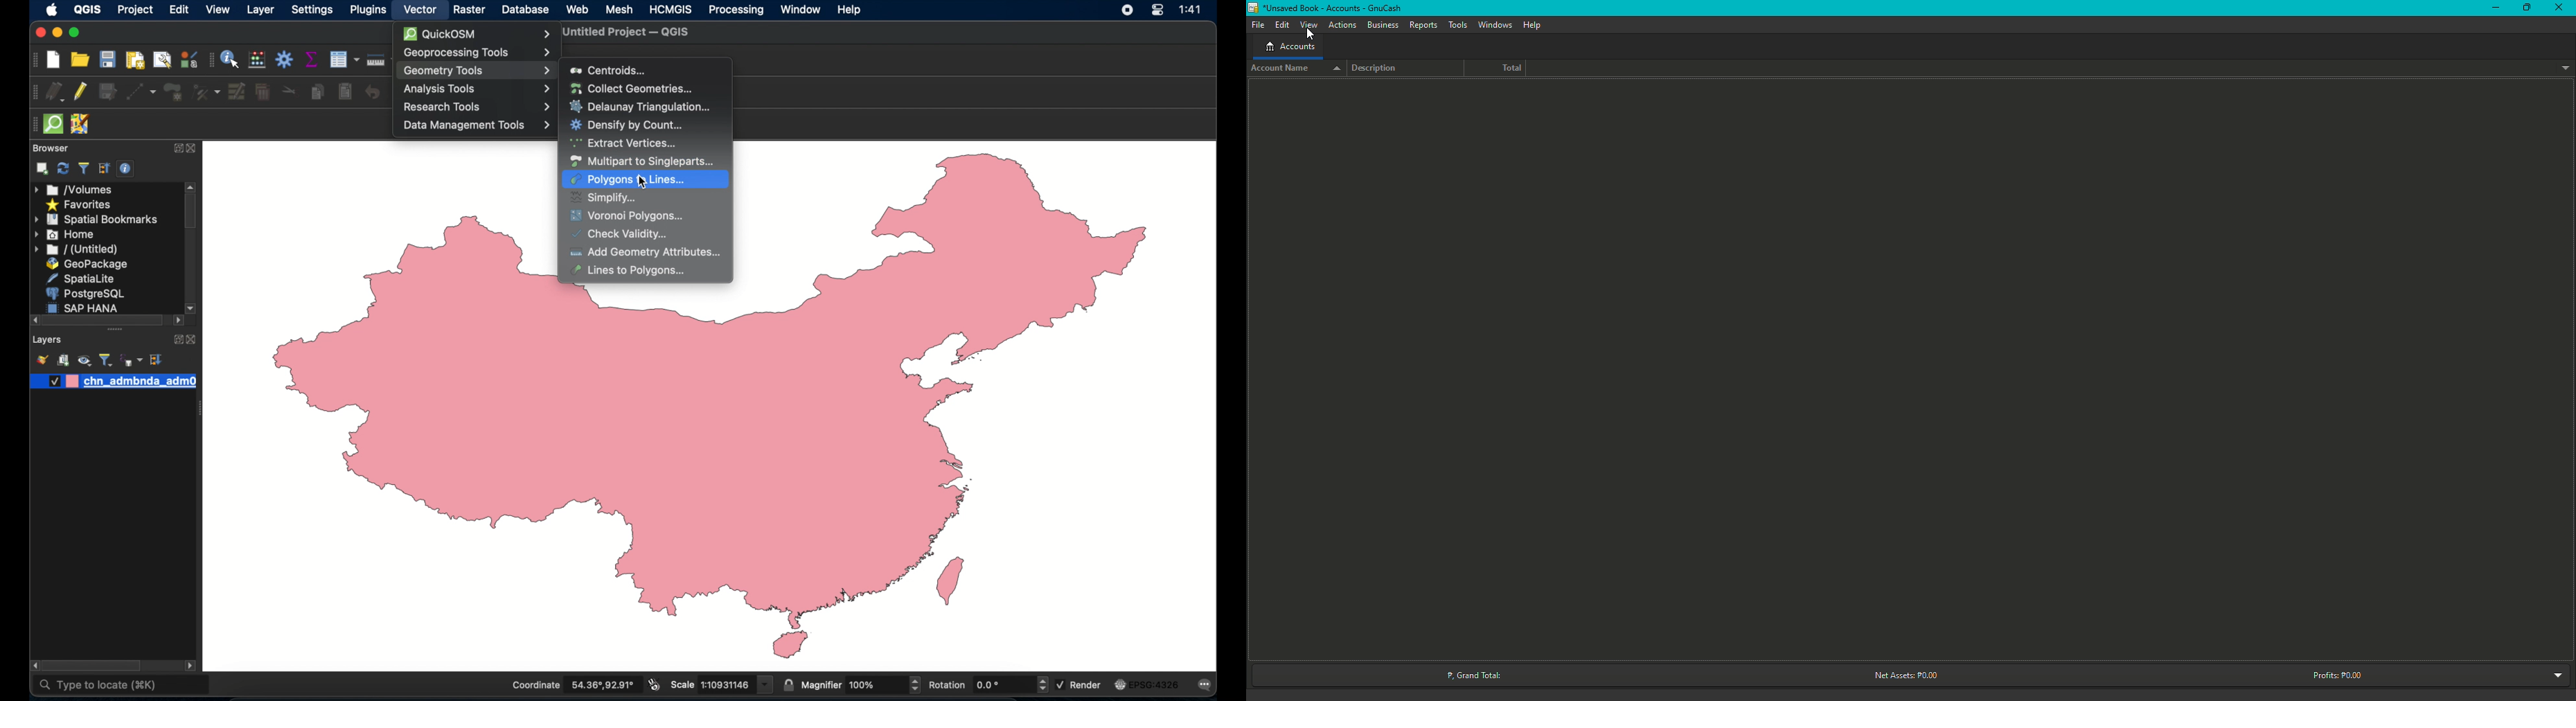  What do you see at coordinates (642, 162) in the screenshot?
I see `multipart to single parts` at bounding box center [642, 162].